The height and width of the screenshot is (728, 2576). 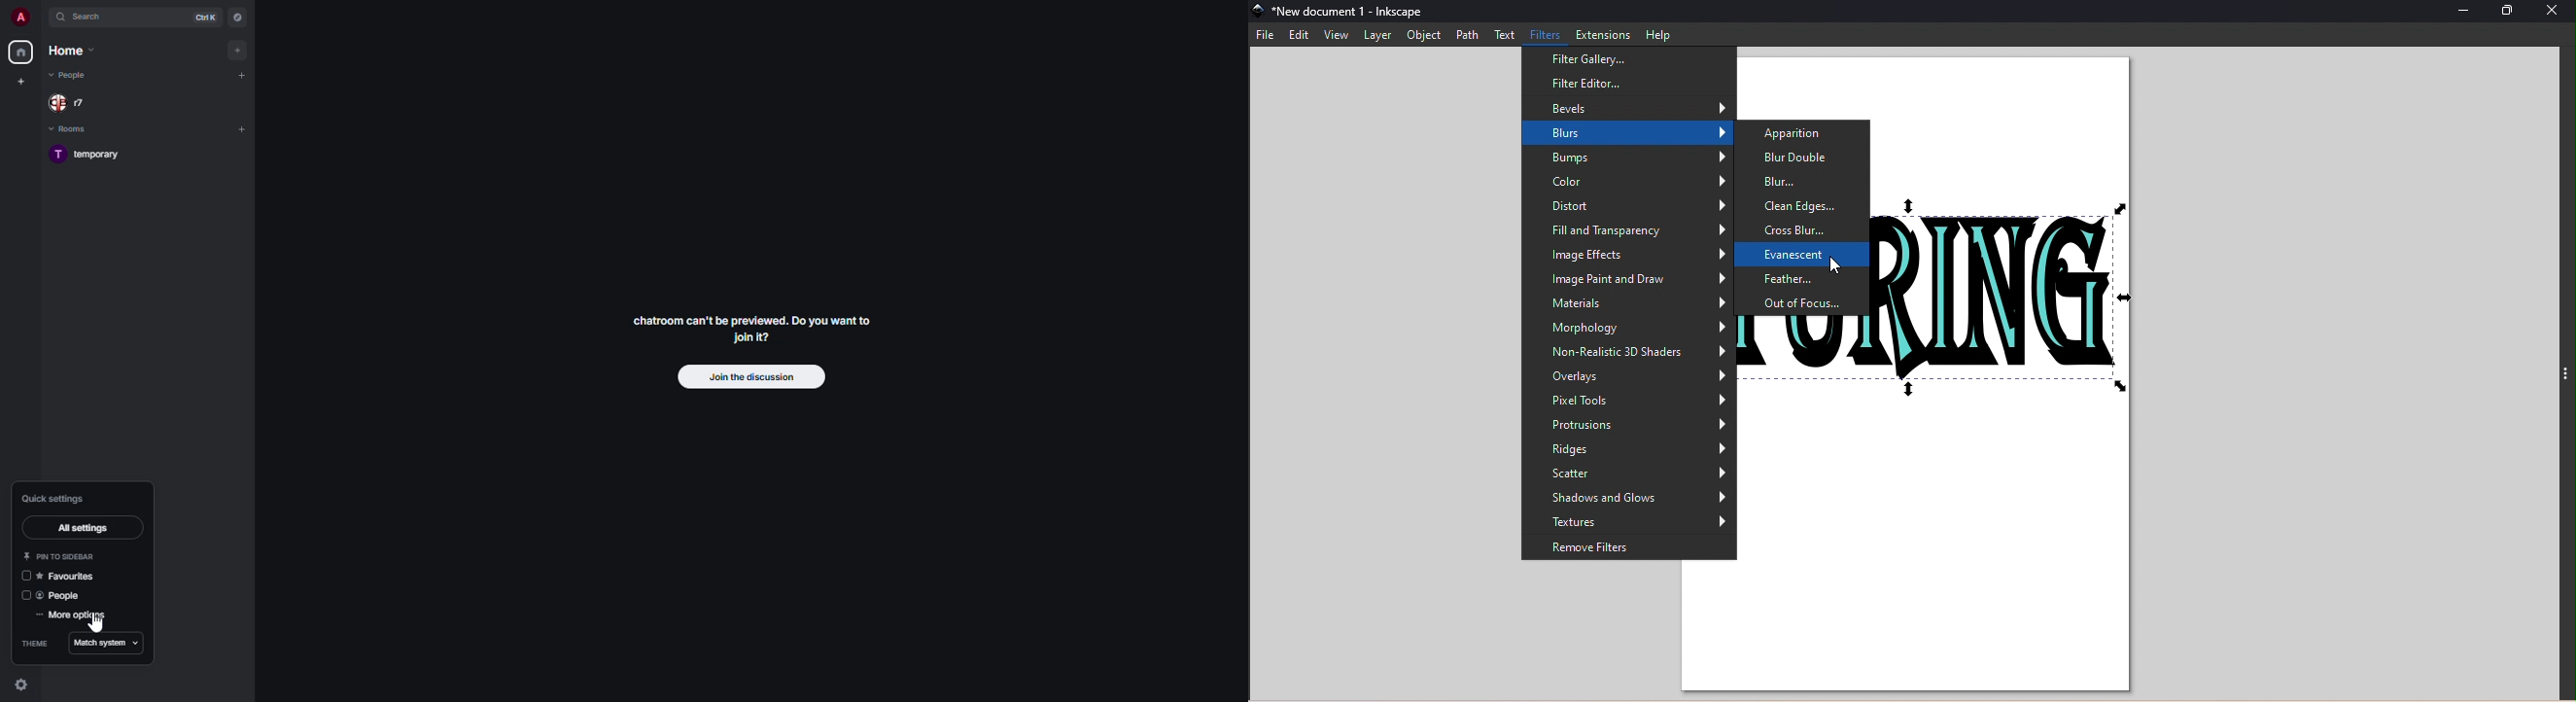 What do you see at coordinates (61, 558) in the screenshot?
I see `pin to sidebar` at bounding box center [61, 558].